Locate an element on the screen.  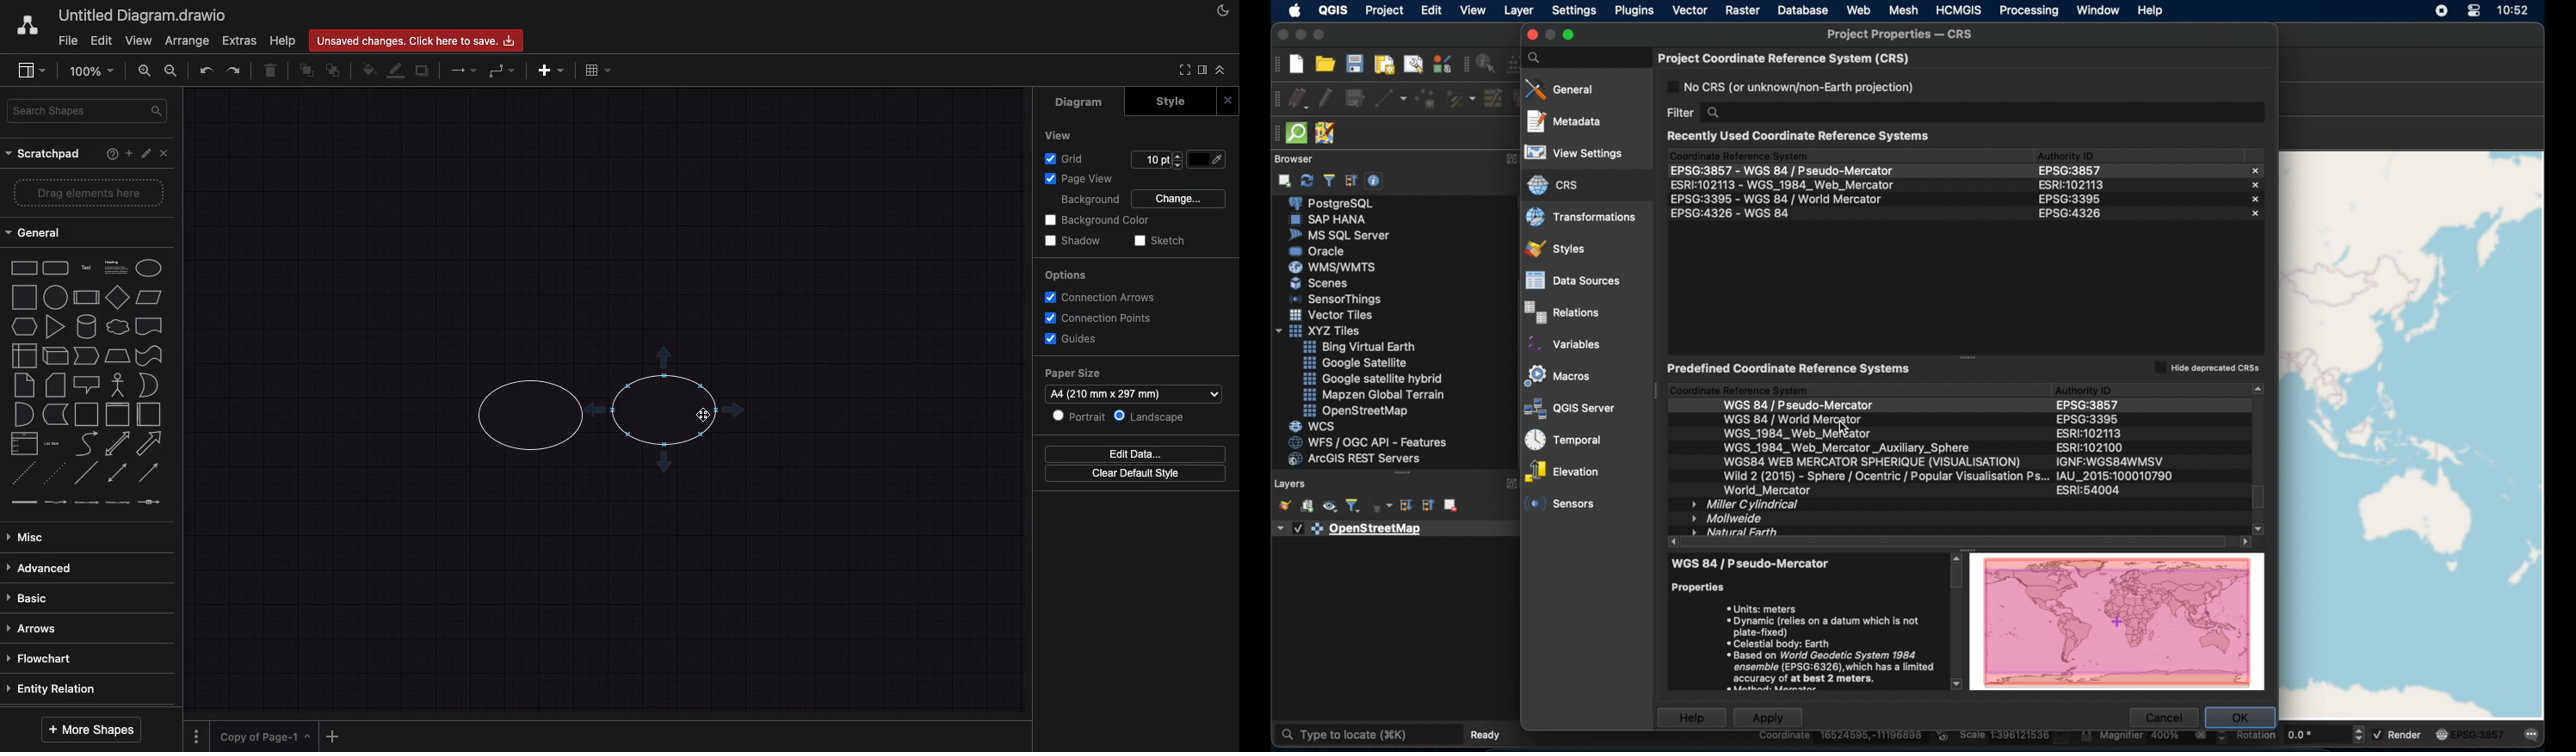
zoom out is located at coordinates (172, 71).